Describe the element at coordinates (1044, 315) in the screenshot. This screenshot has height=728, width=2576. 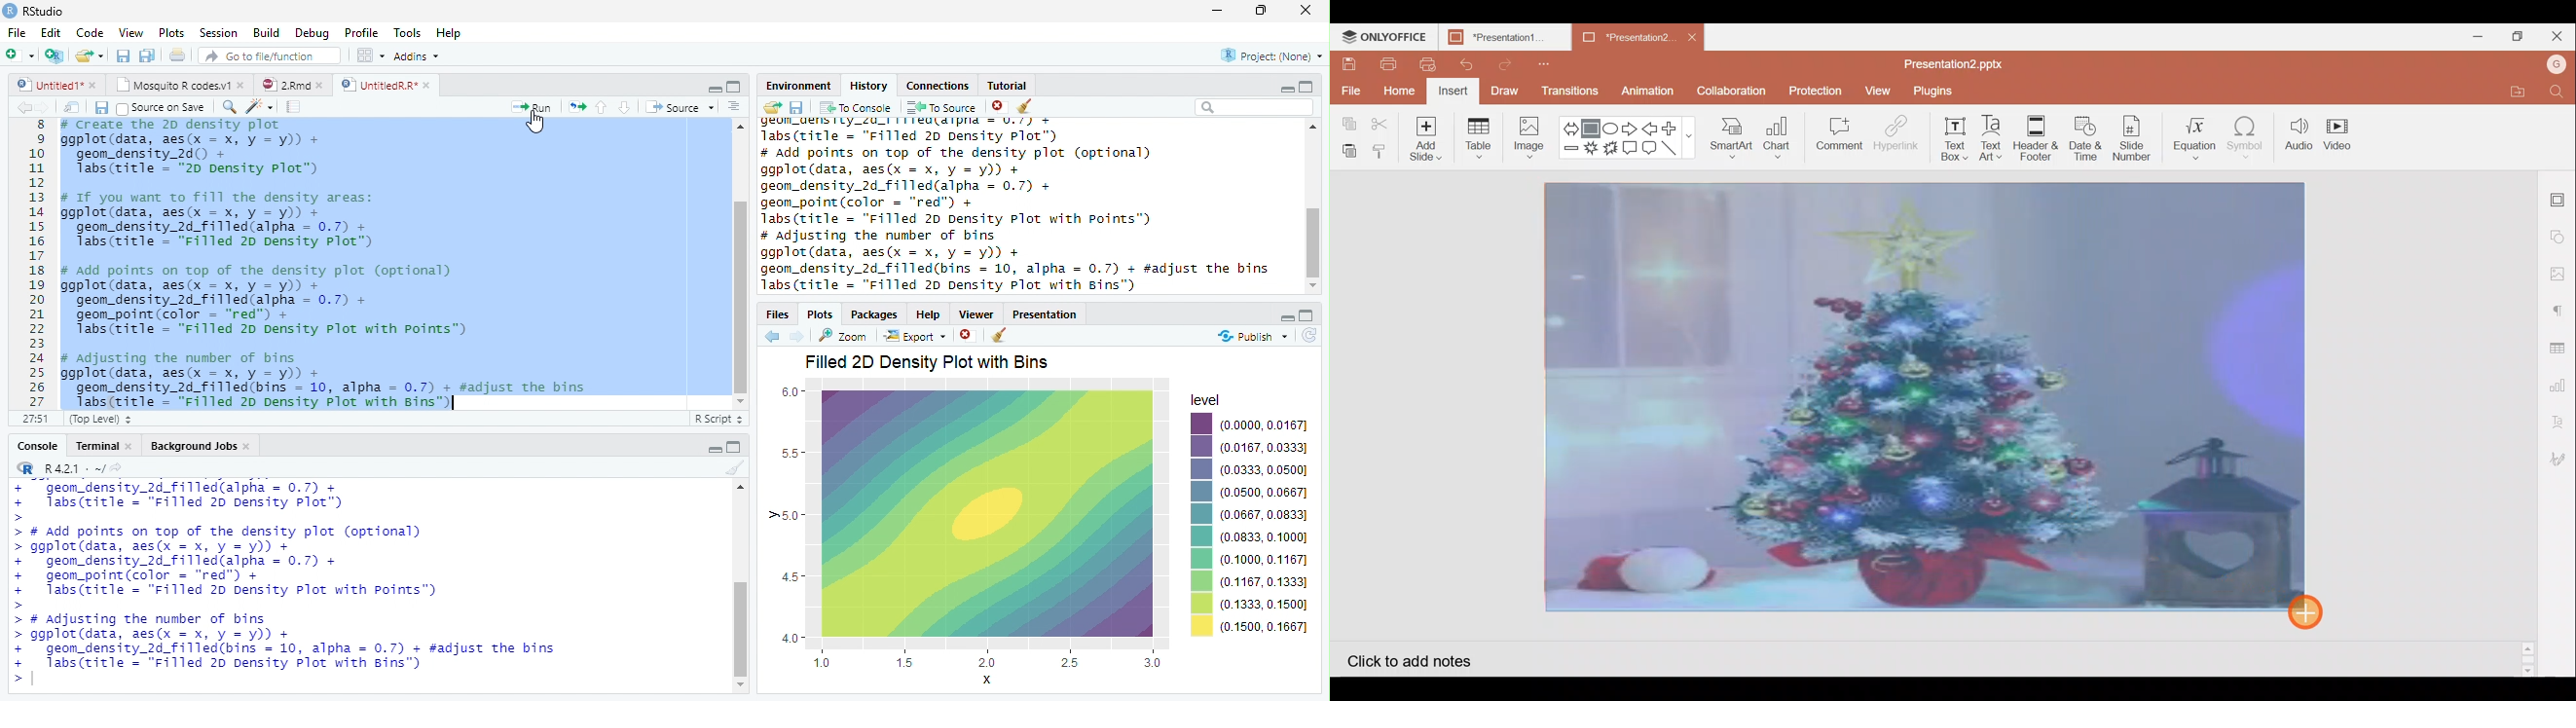
I see `Presentatior` at that location.